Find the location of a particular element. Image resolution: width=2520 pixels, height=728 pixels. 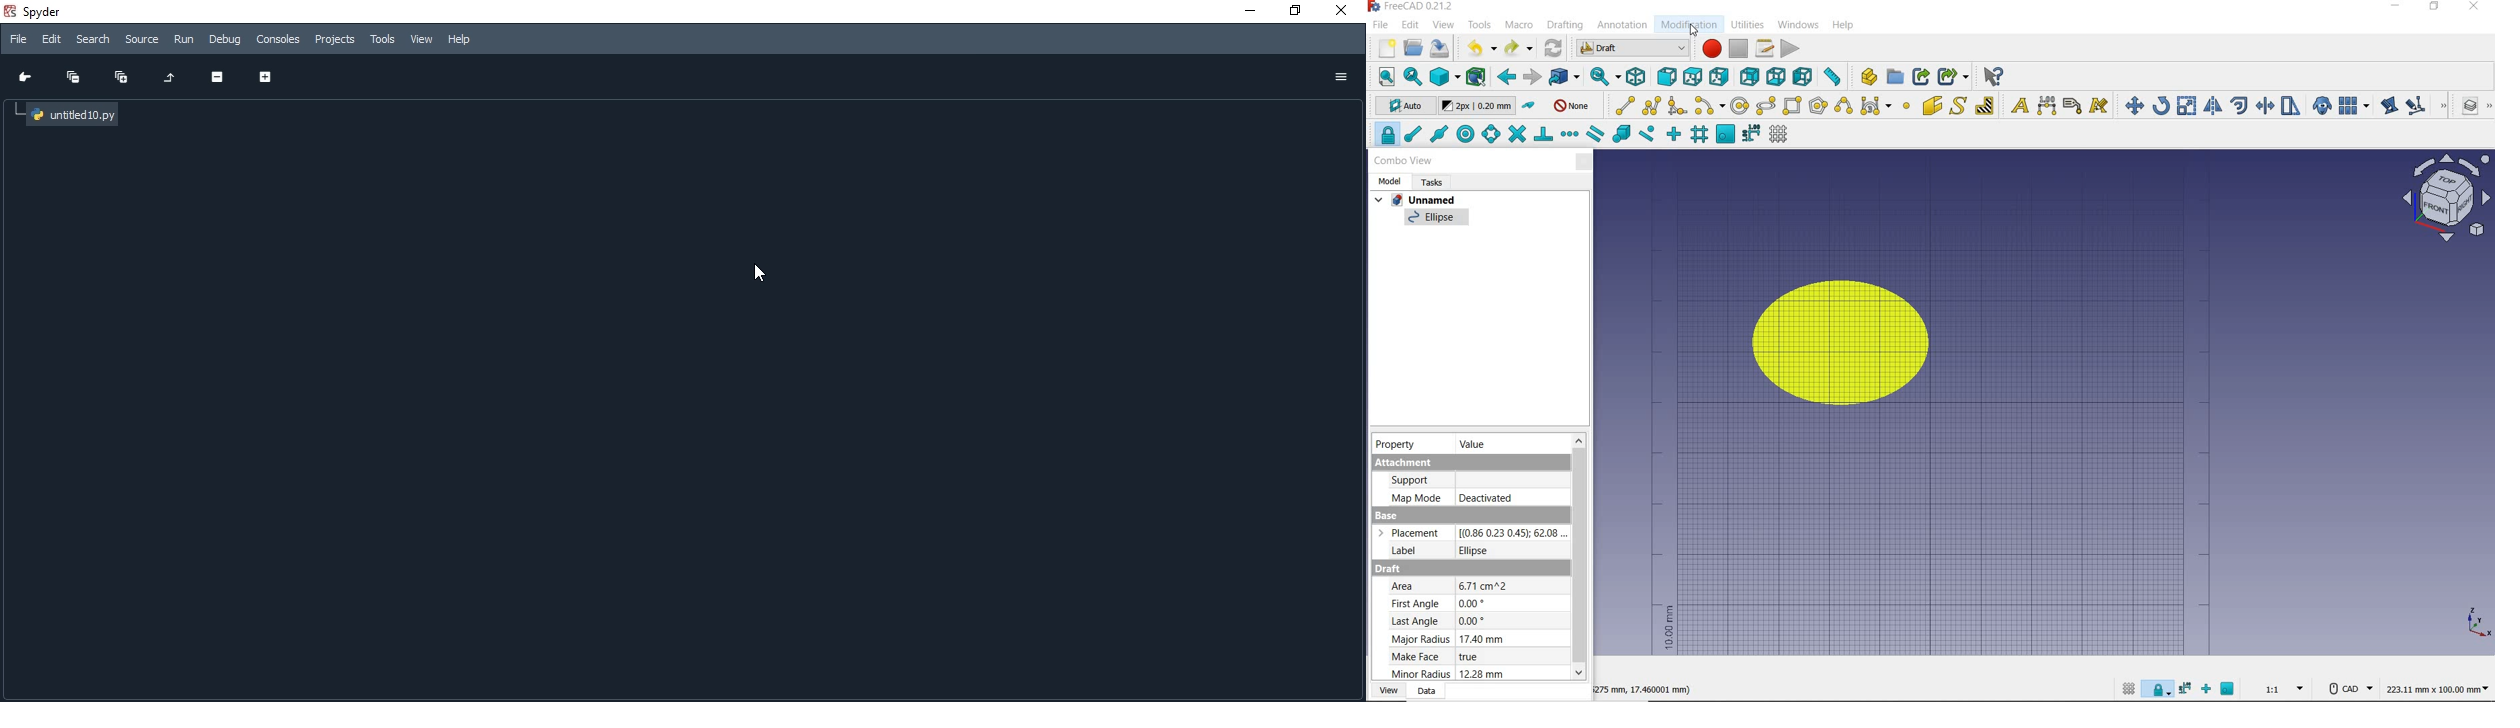

cursor is located at coordinates (760, 272).